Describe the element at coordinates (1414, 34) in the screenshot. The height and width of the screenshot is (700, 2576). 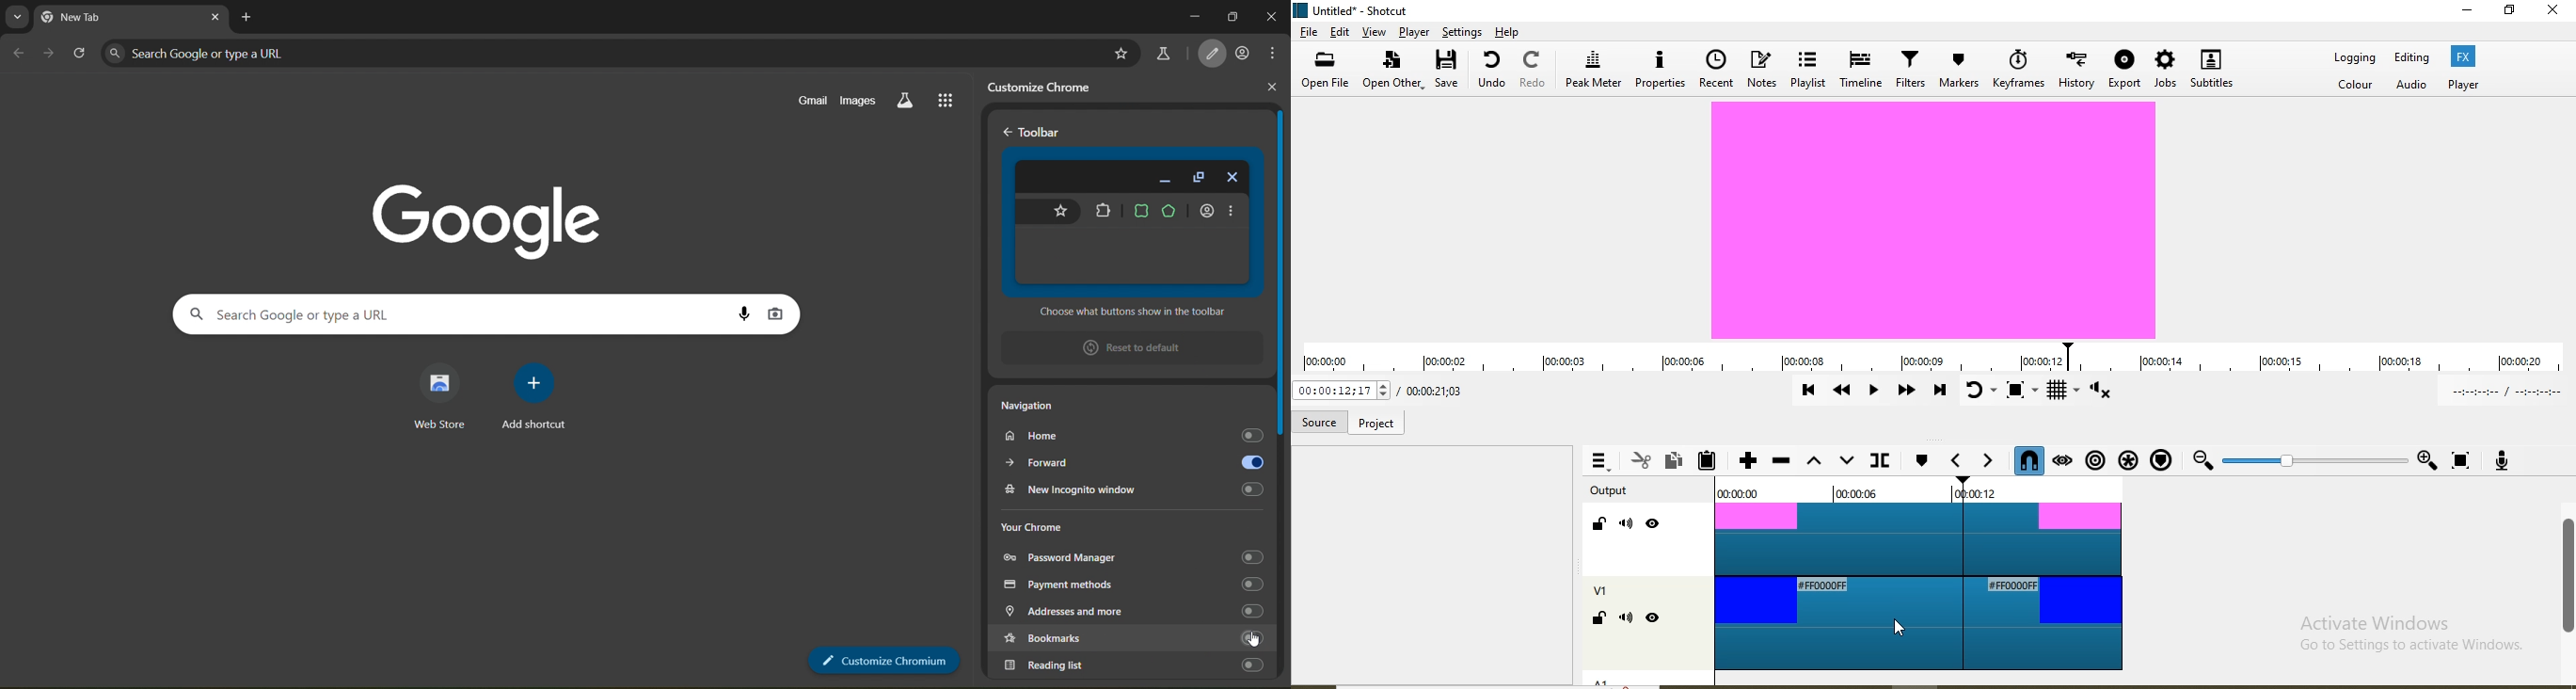
I see `Player` at that location.